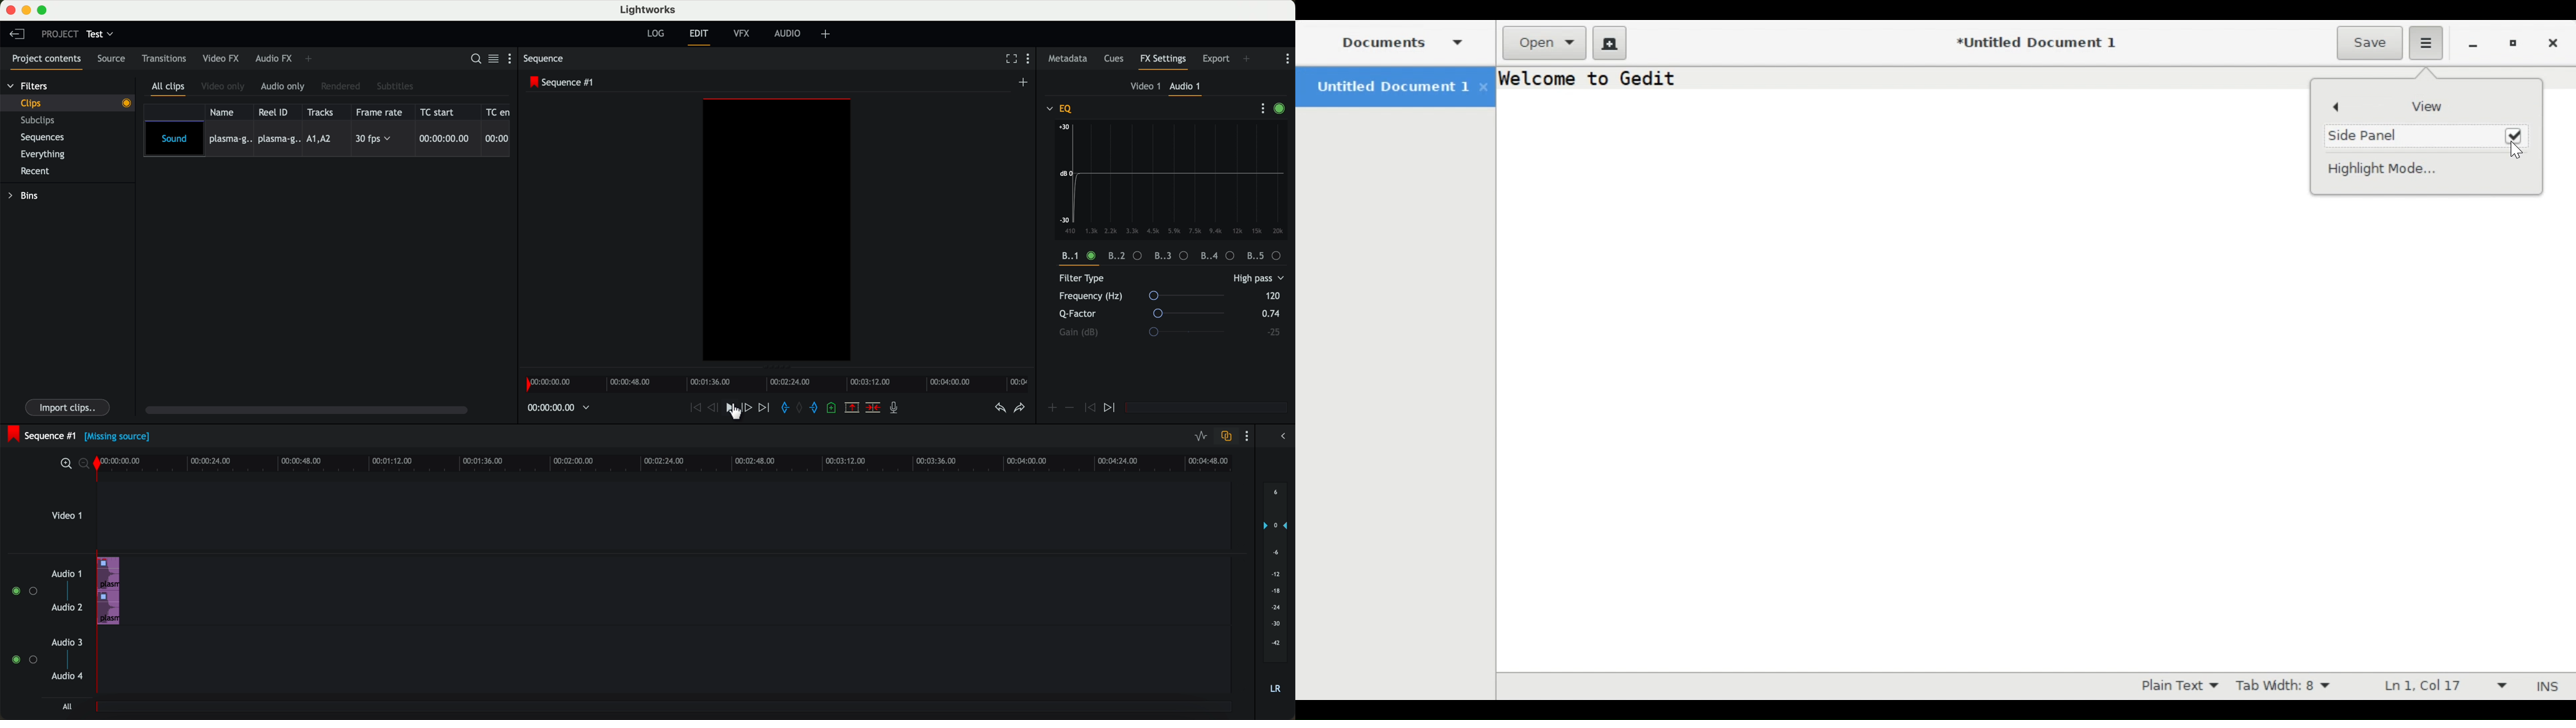 The height and width of the screenshot is (728, 2576). What do you see at coordinates (1247, 59) in the screenshot?
I see `add` at bounding box center [1247, 59].